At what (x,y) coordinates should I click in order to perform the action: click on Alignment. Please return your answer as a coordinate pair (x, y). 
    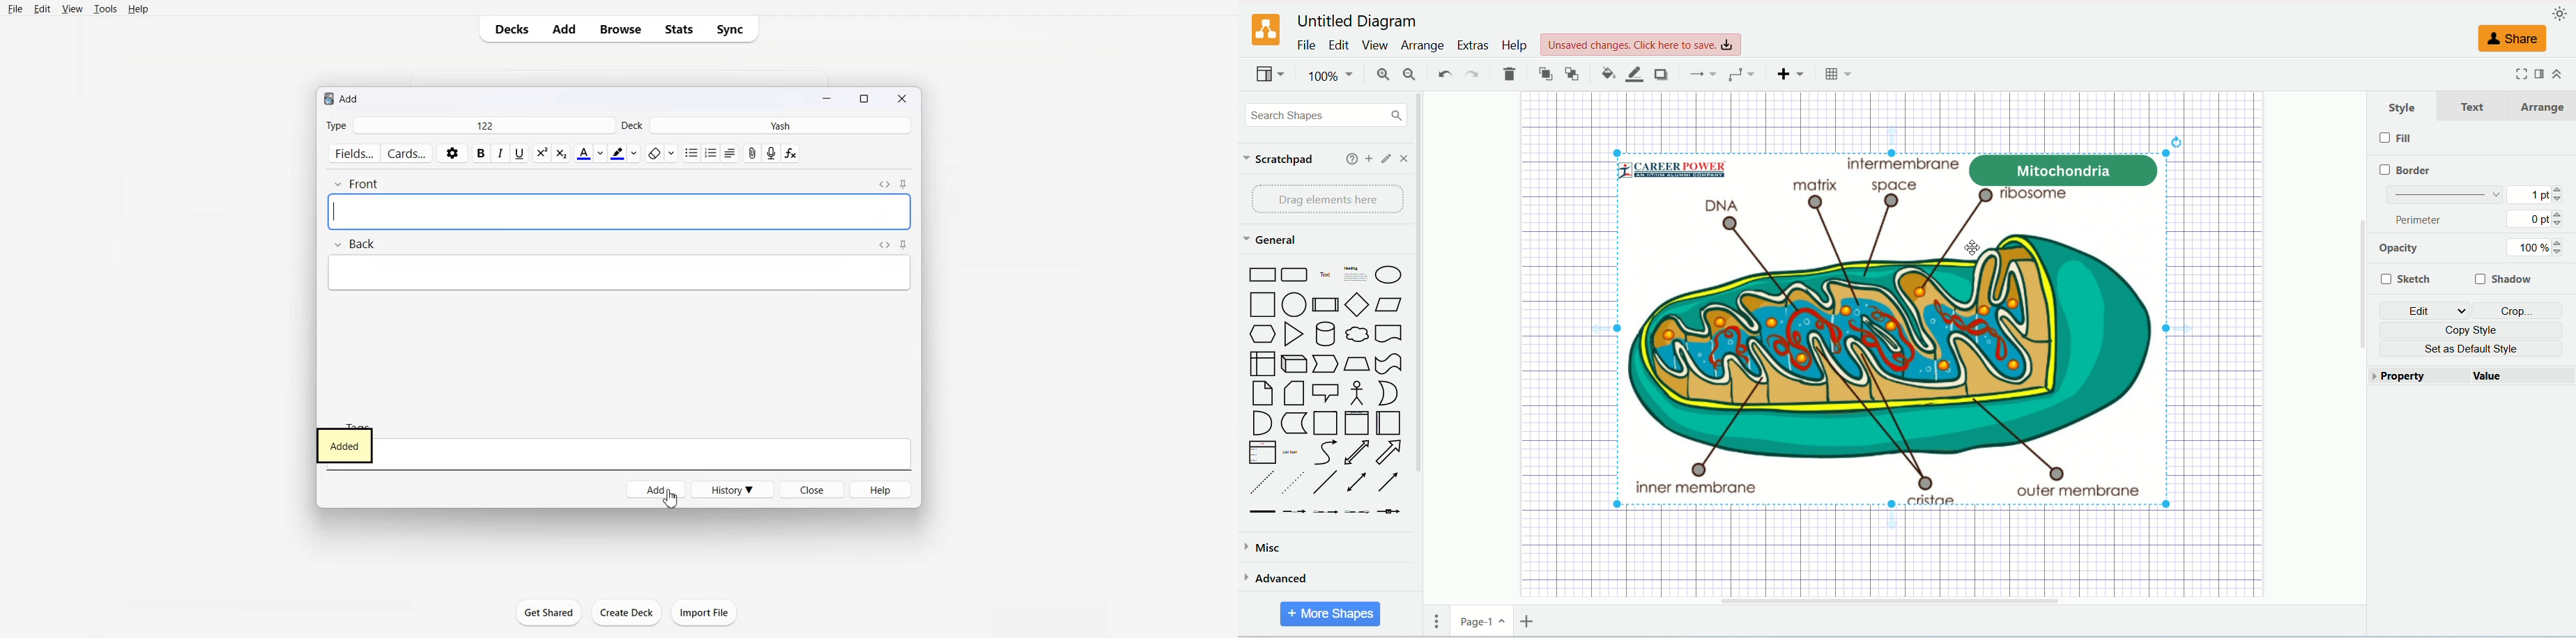
    Looking at the image, I should click on (731, 154).